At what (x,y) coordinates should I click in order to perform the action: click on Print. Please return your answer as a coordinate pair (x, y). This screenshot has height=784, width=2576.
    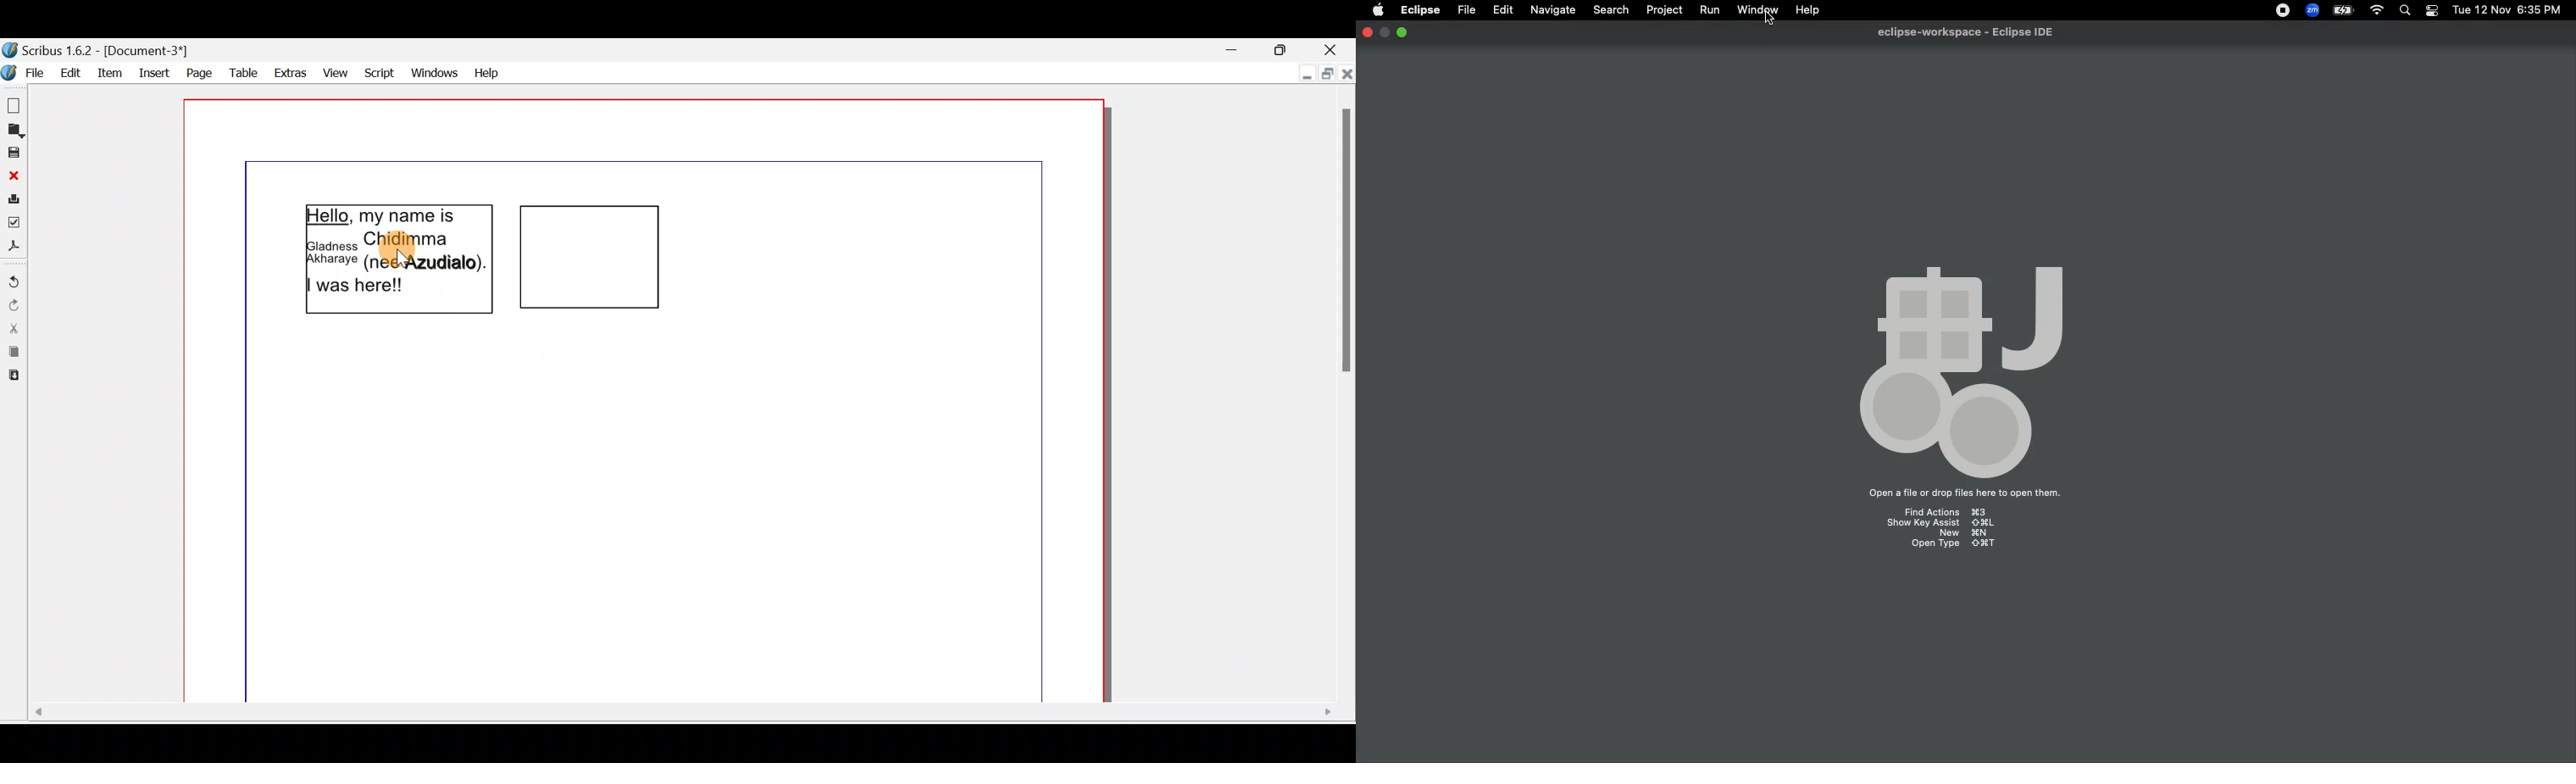
    Looking at the image, I should click on (13, 197).